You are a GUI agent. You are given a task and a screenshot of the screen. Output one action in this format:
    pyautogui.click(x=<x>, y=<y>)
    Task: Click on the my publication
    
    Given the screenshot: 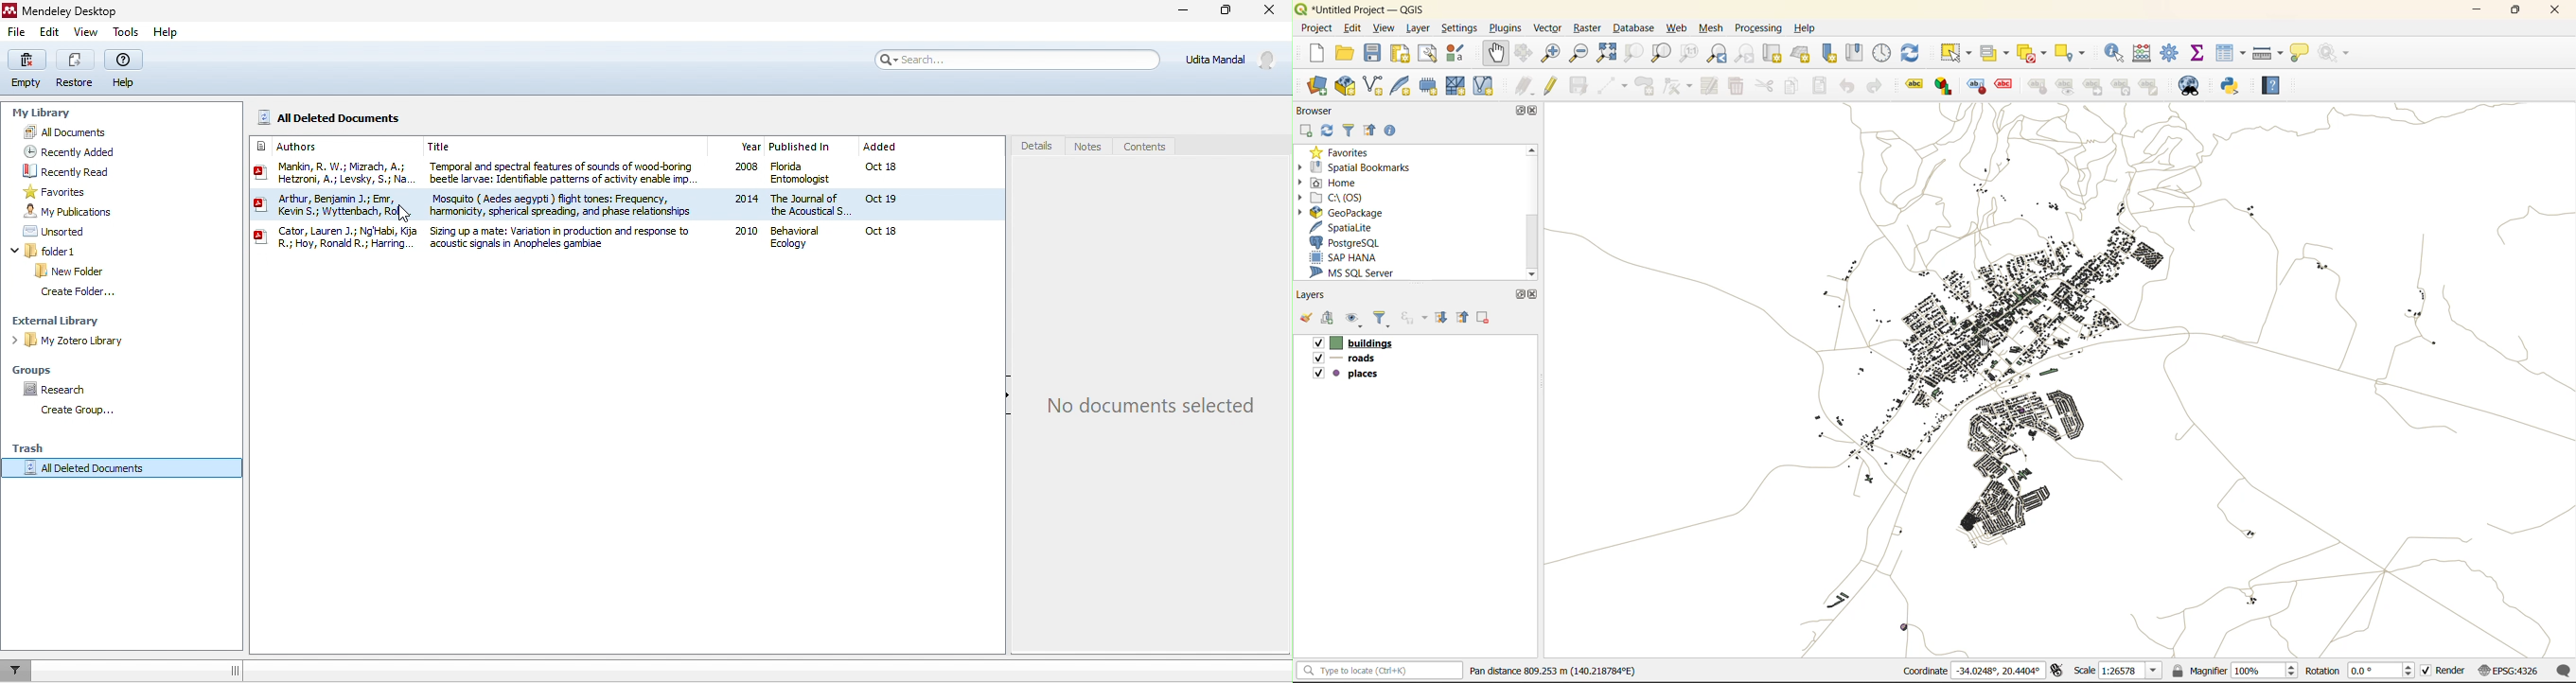 What is the action you would take?
    pyautogui.click(x=76, y=211)
    